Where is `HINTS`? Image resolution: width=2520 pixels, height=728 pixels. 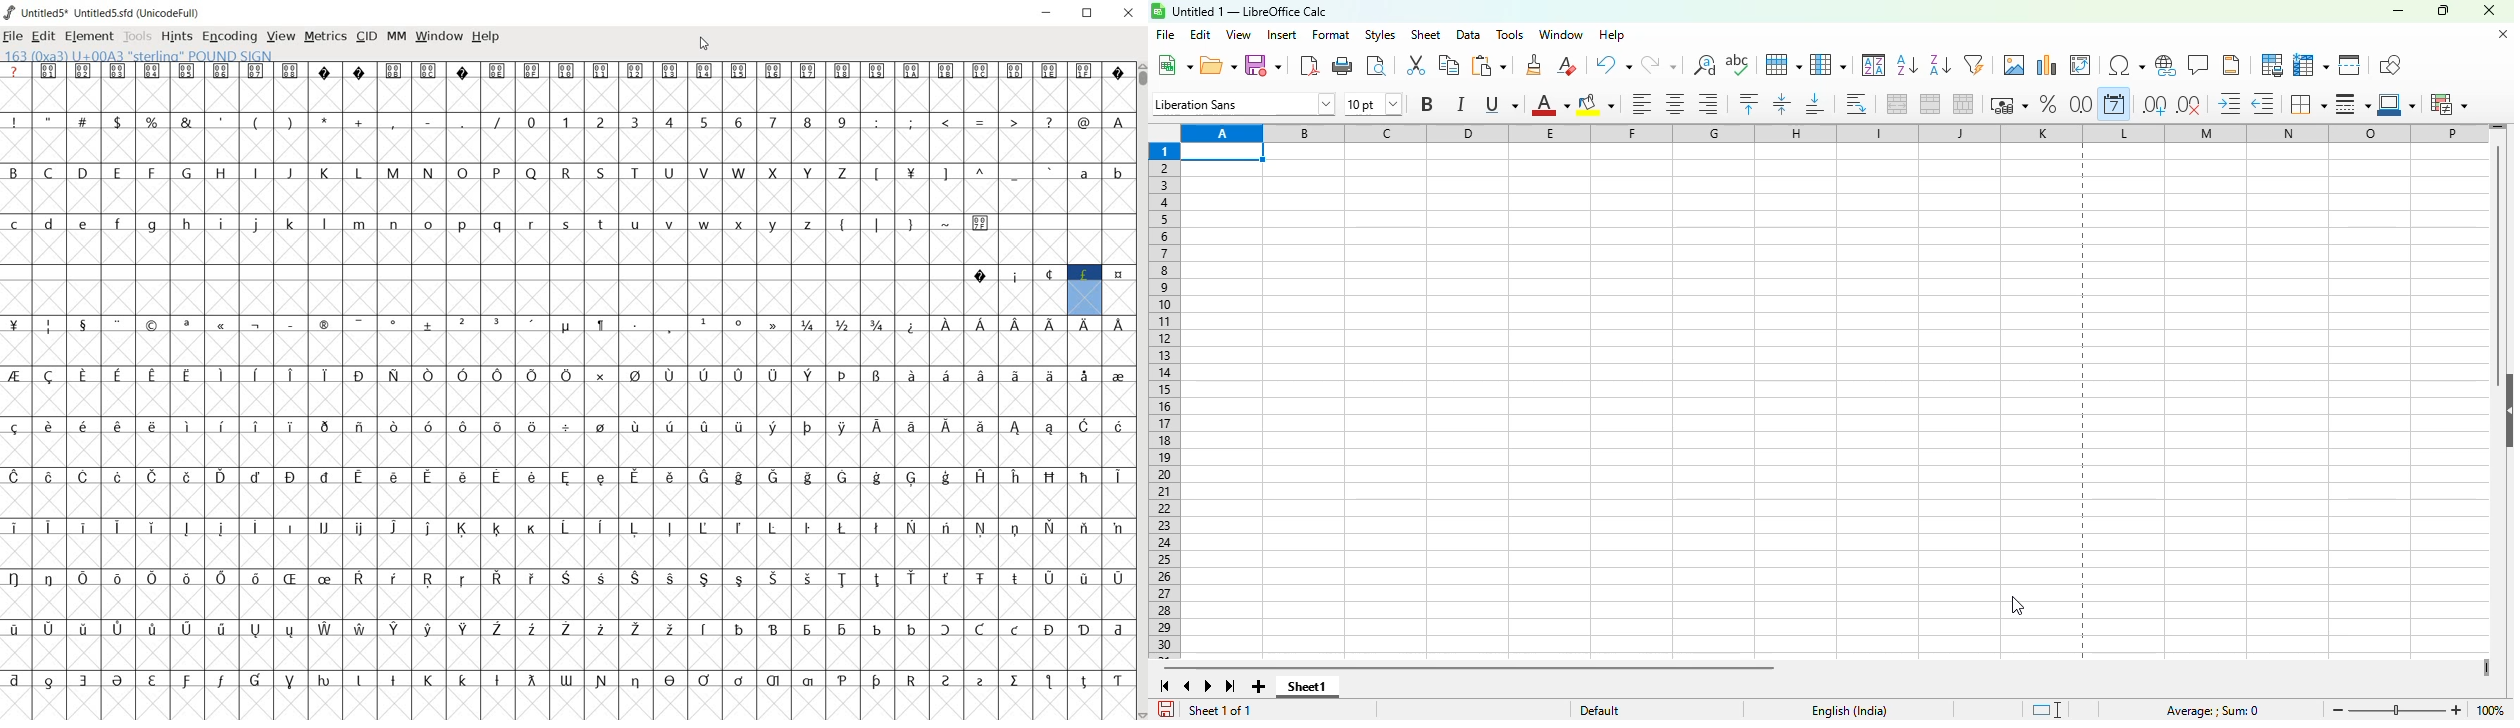
HINTS is located at coordinates (175, 36).